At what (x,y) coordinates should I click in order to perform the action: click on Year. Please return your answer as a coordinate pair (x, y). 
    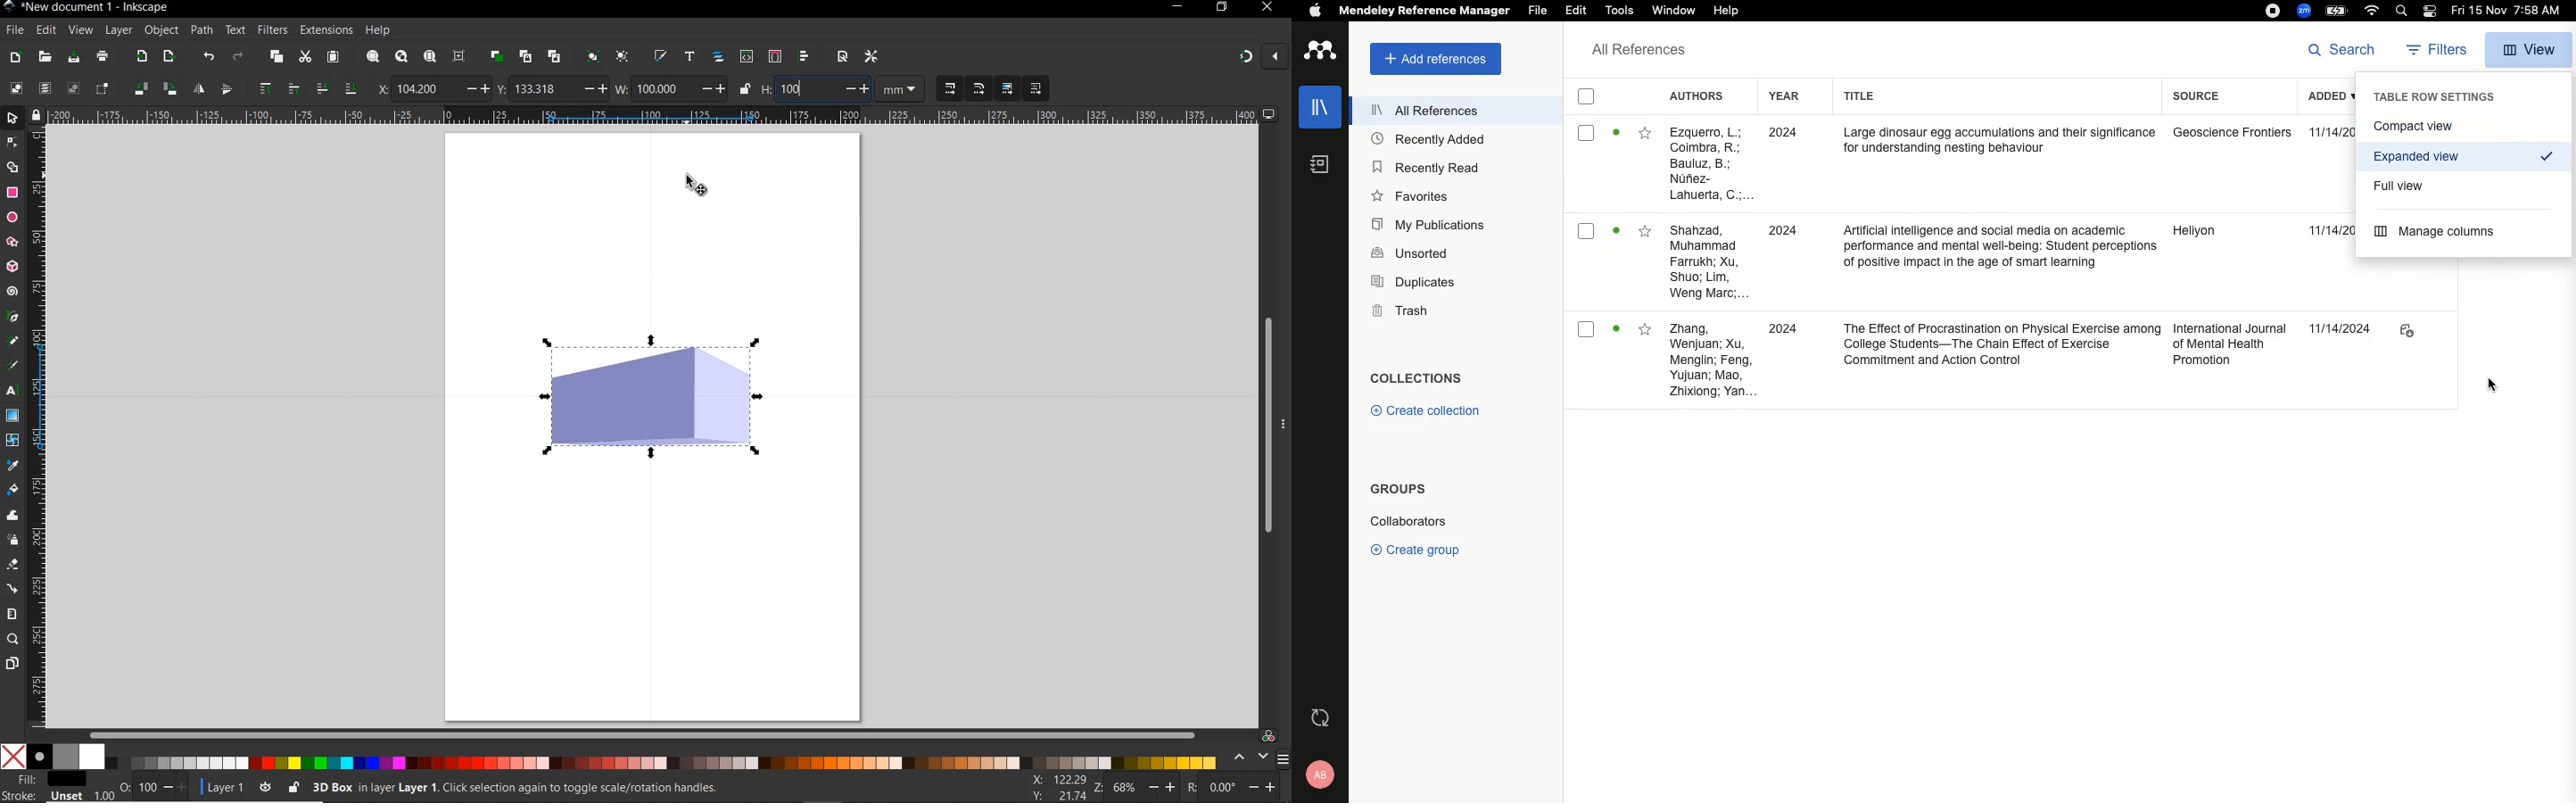
    Looking at the image, I should click on (1784, 96).